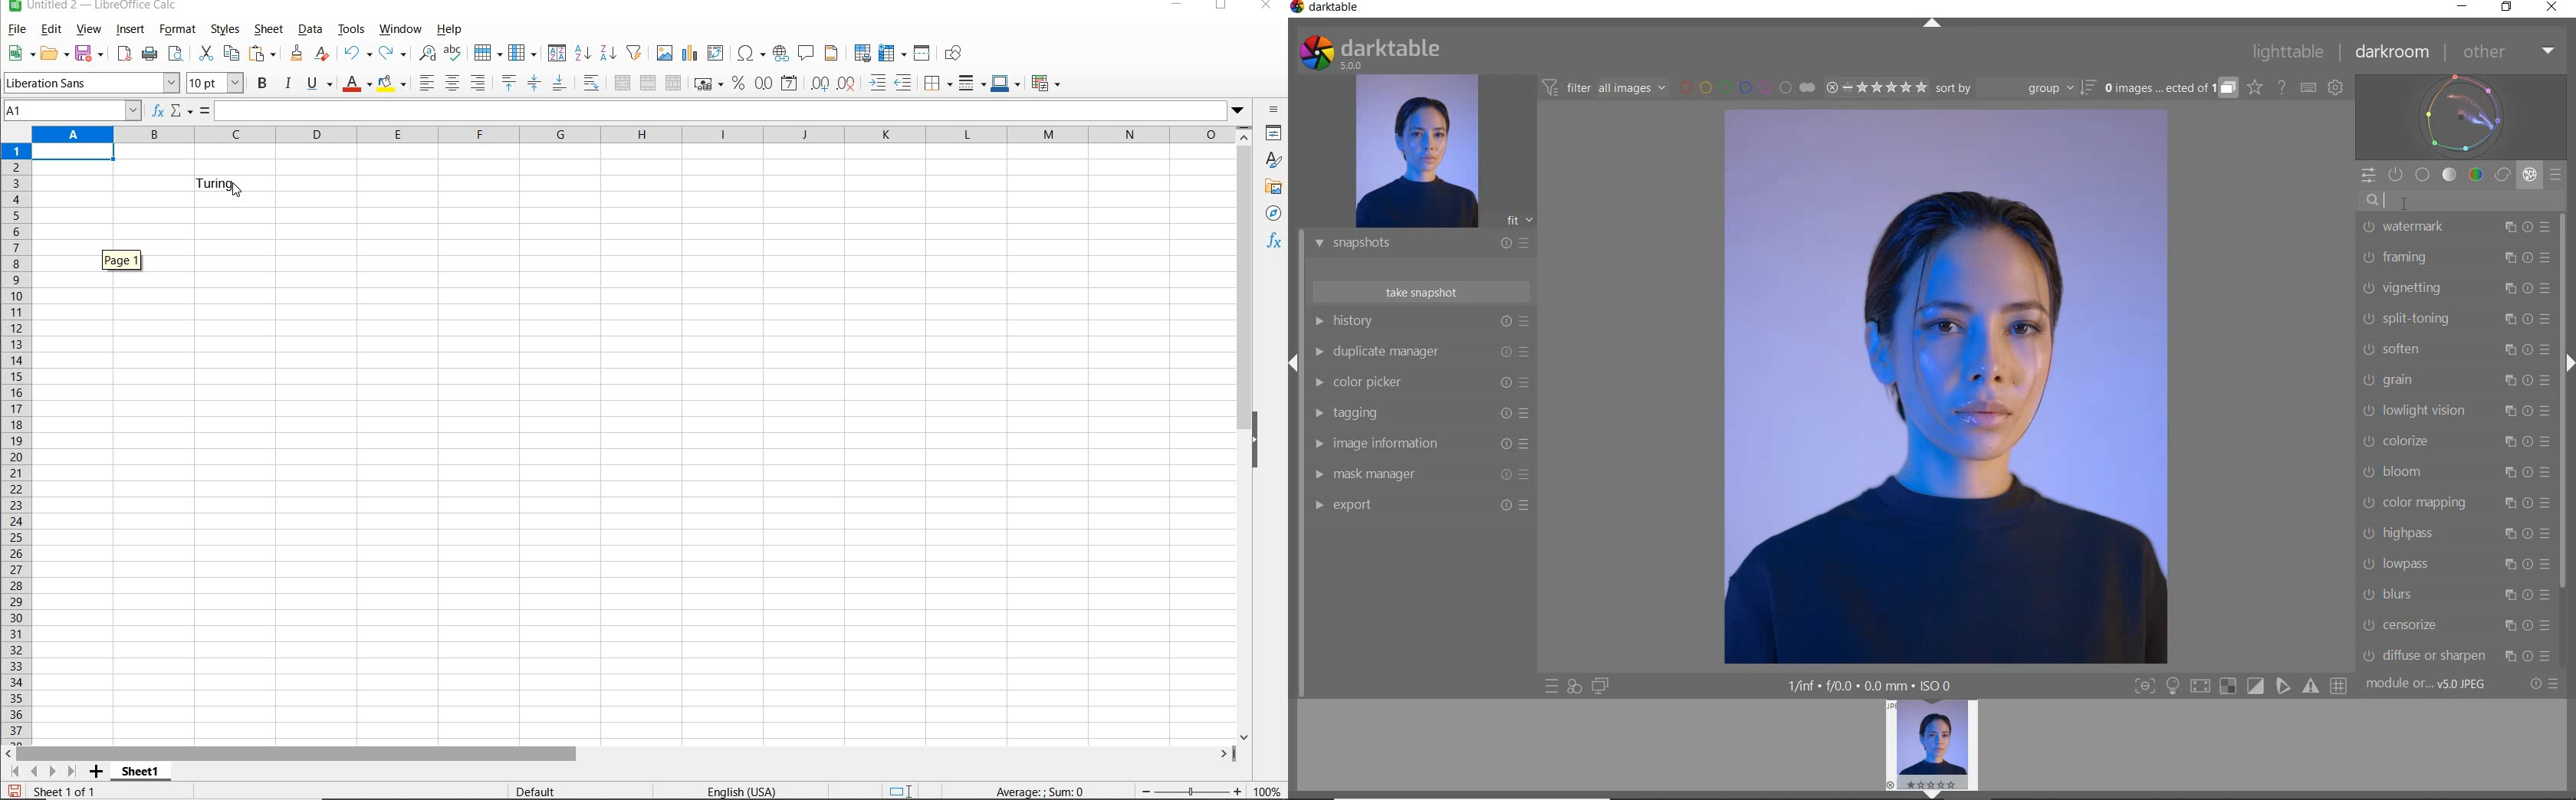  Describe the element at coordinates (90, 30) in the screenshot. I see `VIEW` at that location.